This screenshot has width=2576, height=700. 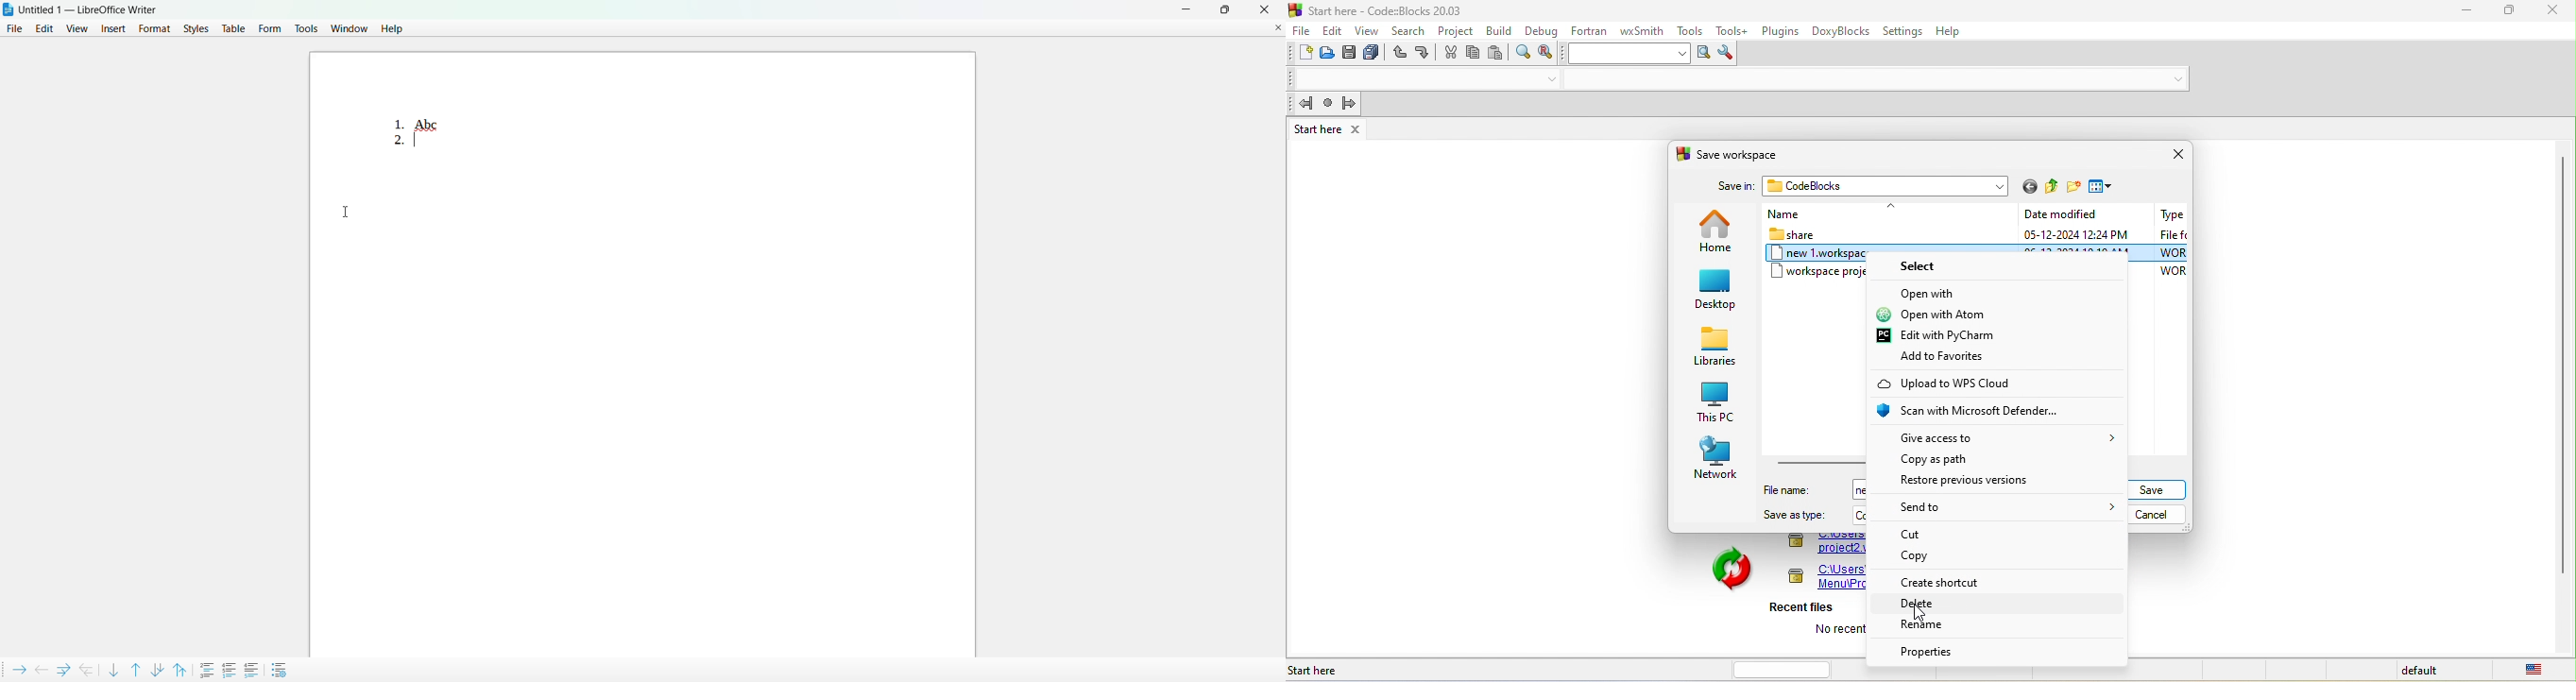 I want to click on open with atom, so click(x=1937, y=313).